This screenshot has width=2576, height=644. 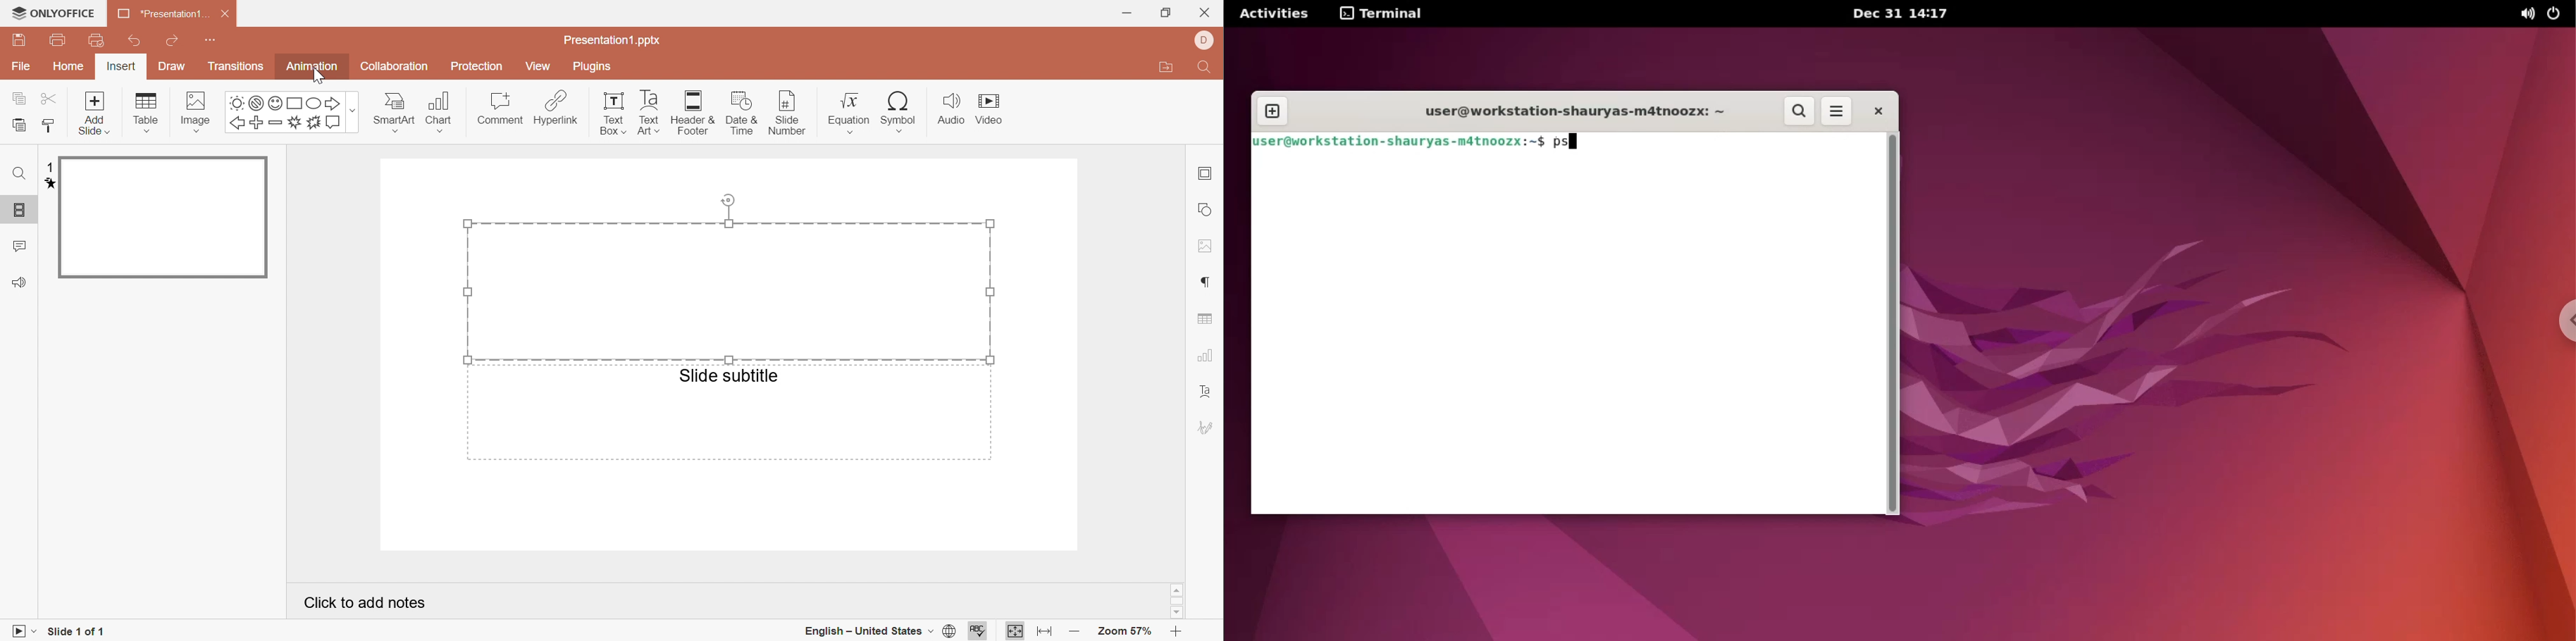 What do you see at coordinates (54, 12) in the screenshot?
I see `ONLYOFFICE` at bounding box center [54, 12].